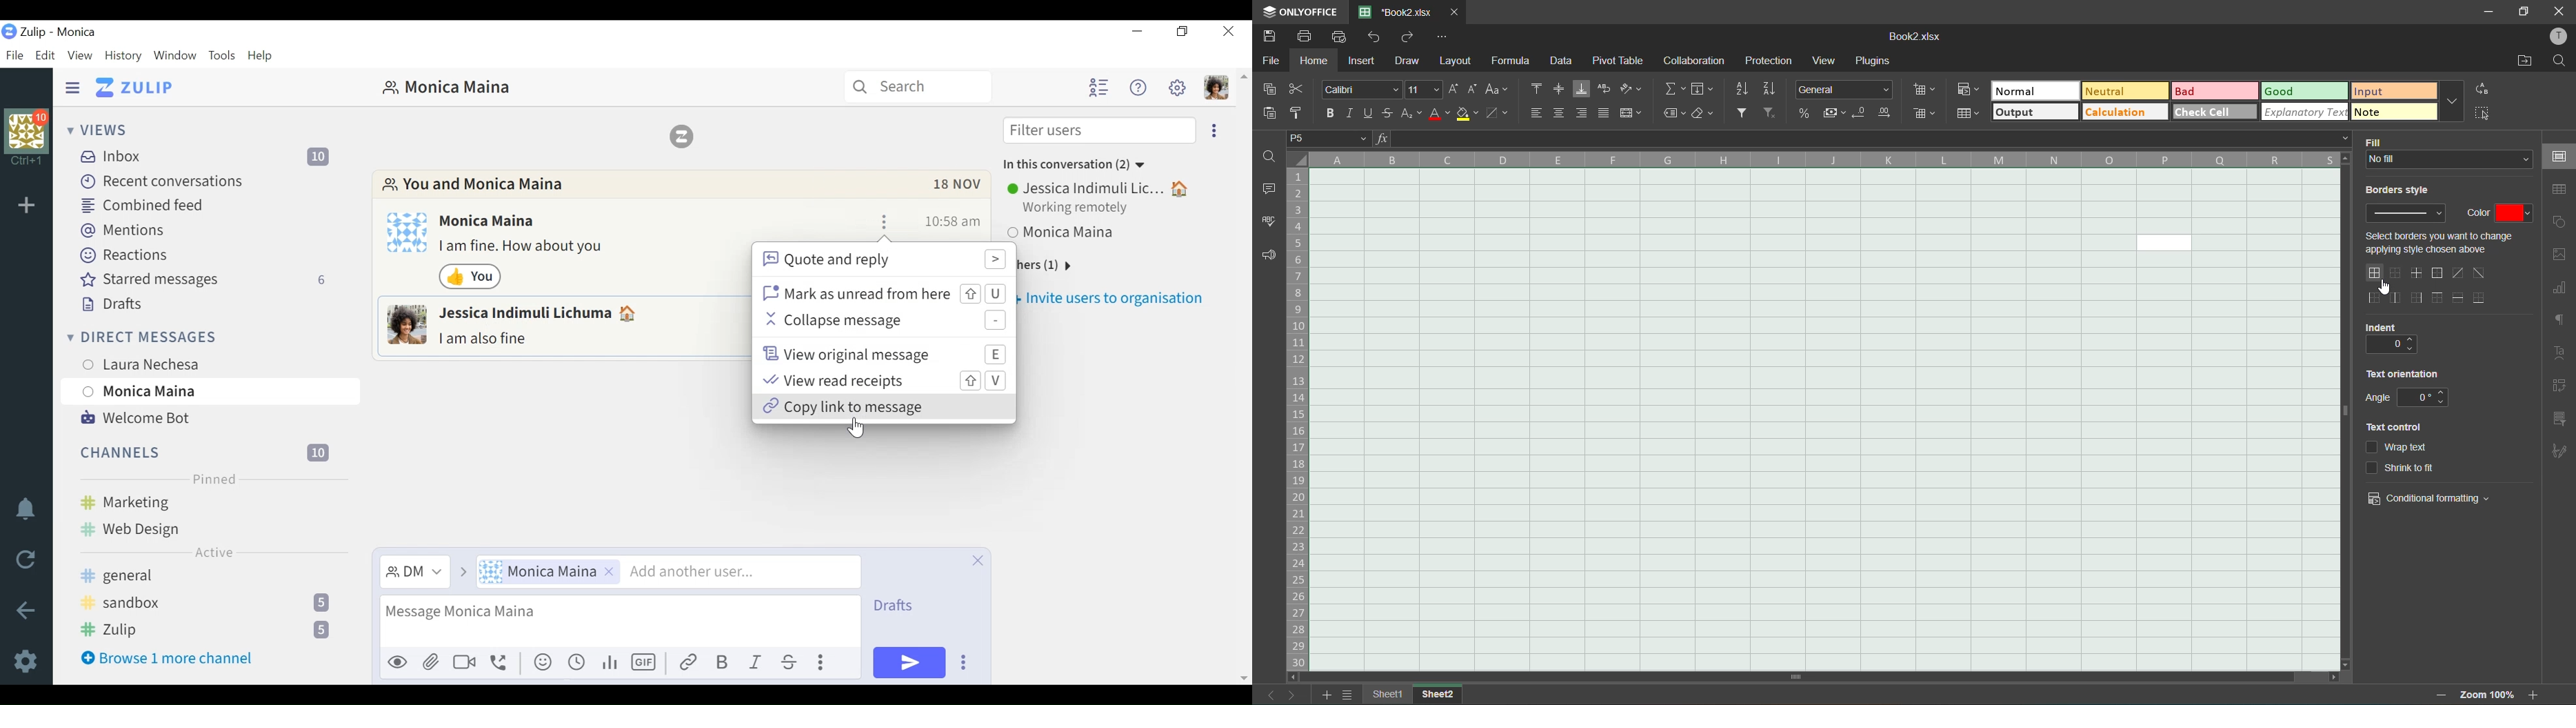 Image resolution: width=2576 pixels, height=728 pixels. I want to click on strikethrough, so click(1390, 111).